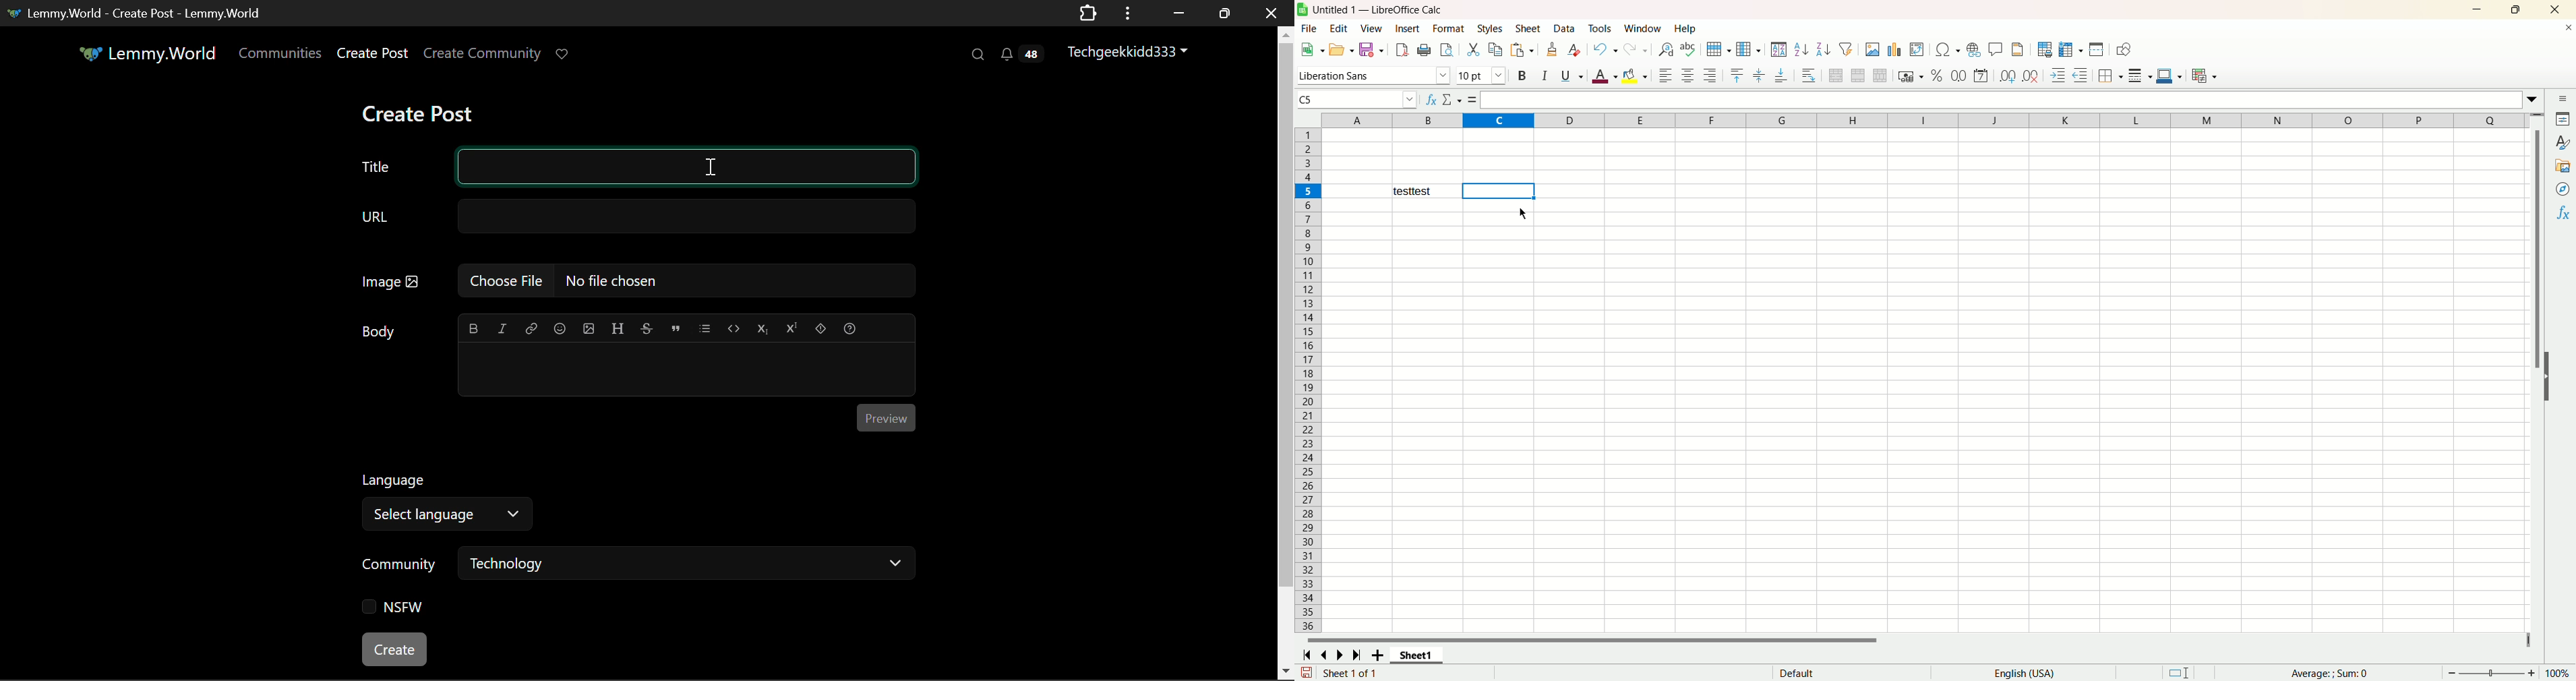  I want to click on header, so click(618, 326).